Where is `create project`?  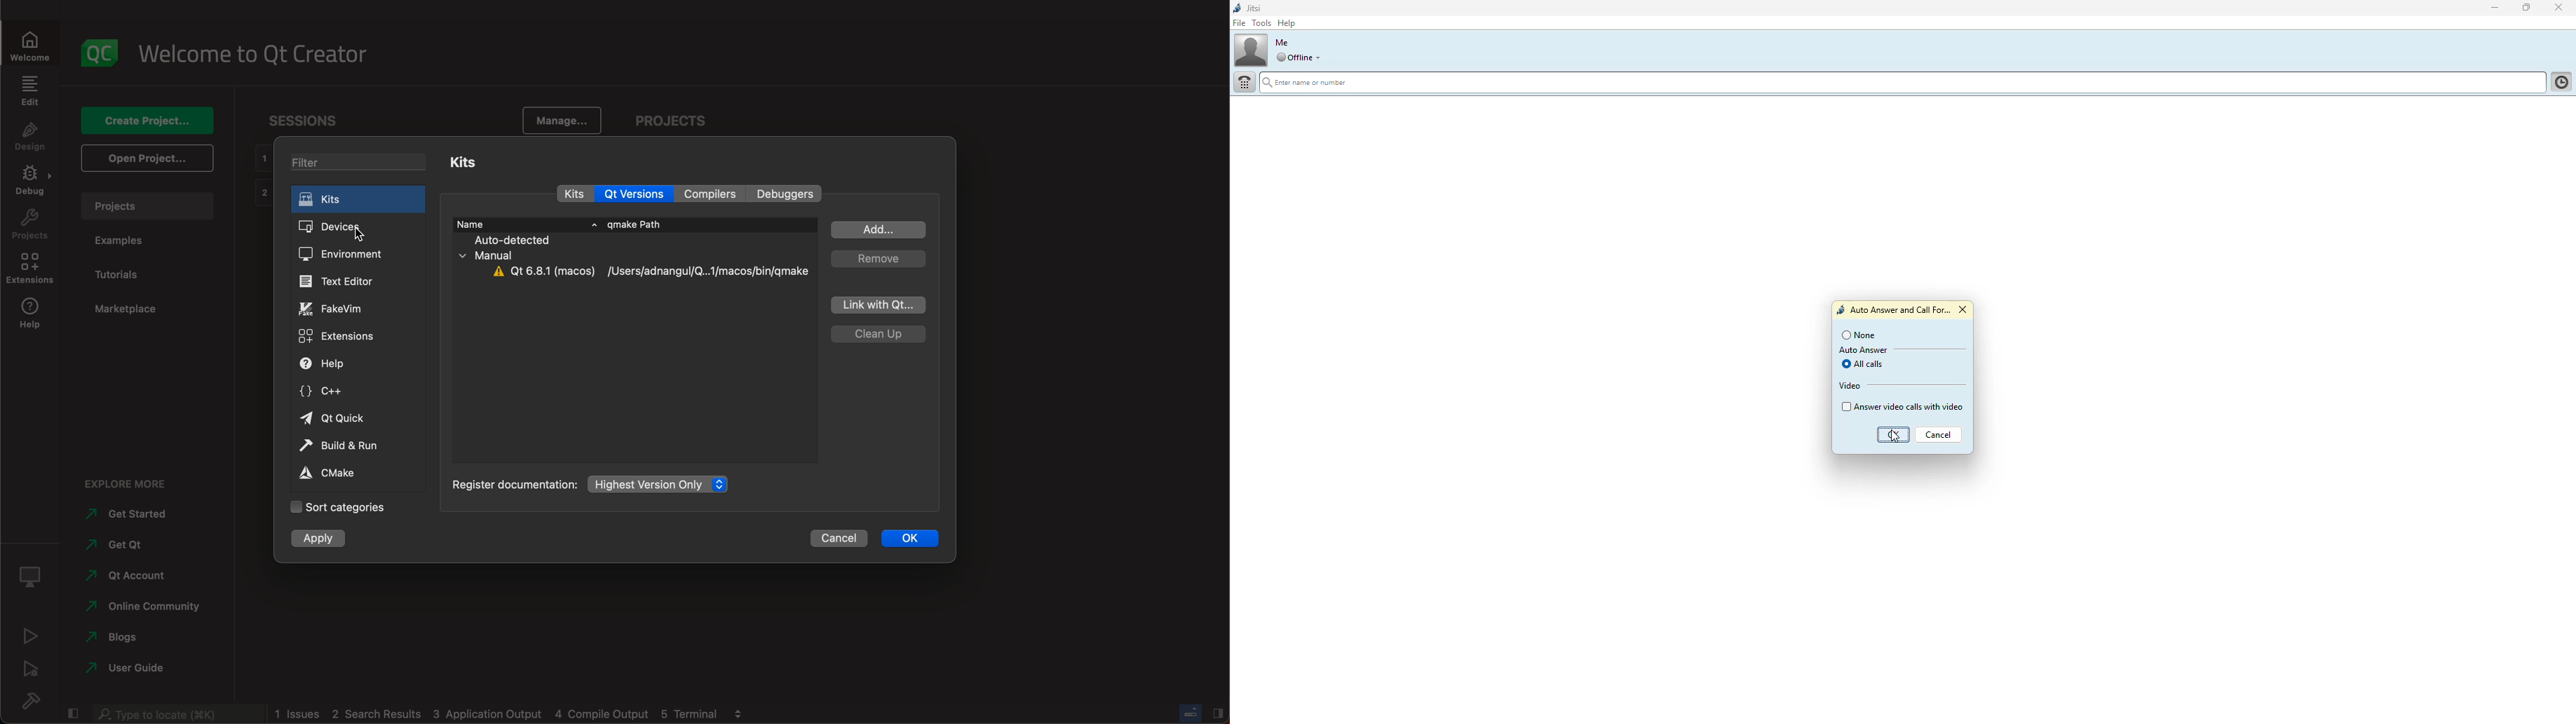 create project is located at coordinates (152, 120).